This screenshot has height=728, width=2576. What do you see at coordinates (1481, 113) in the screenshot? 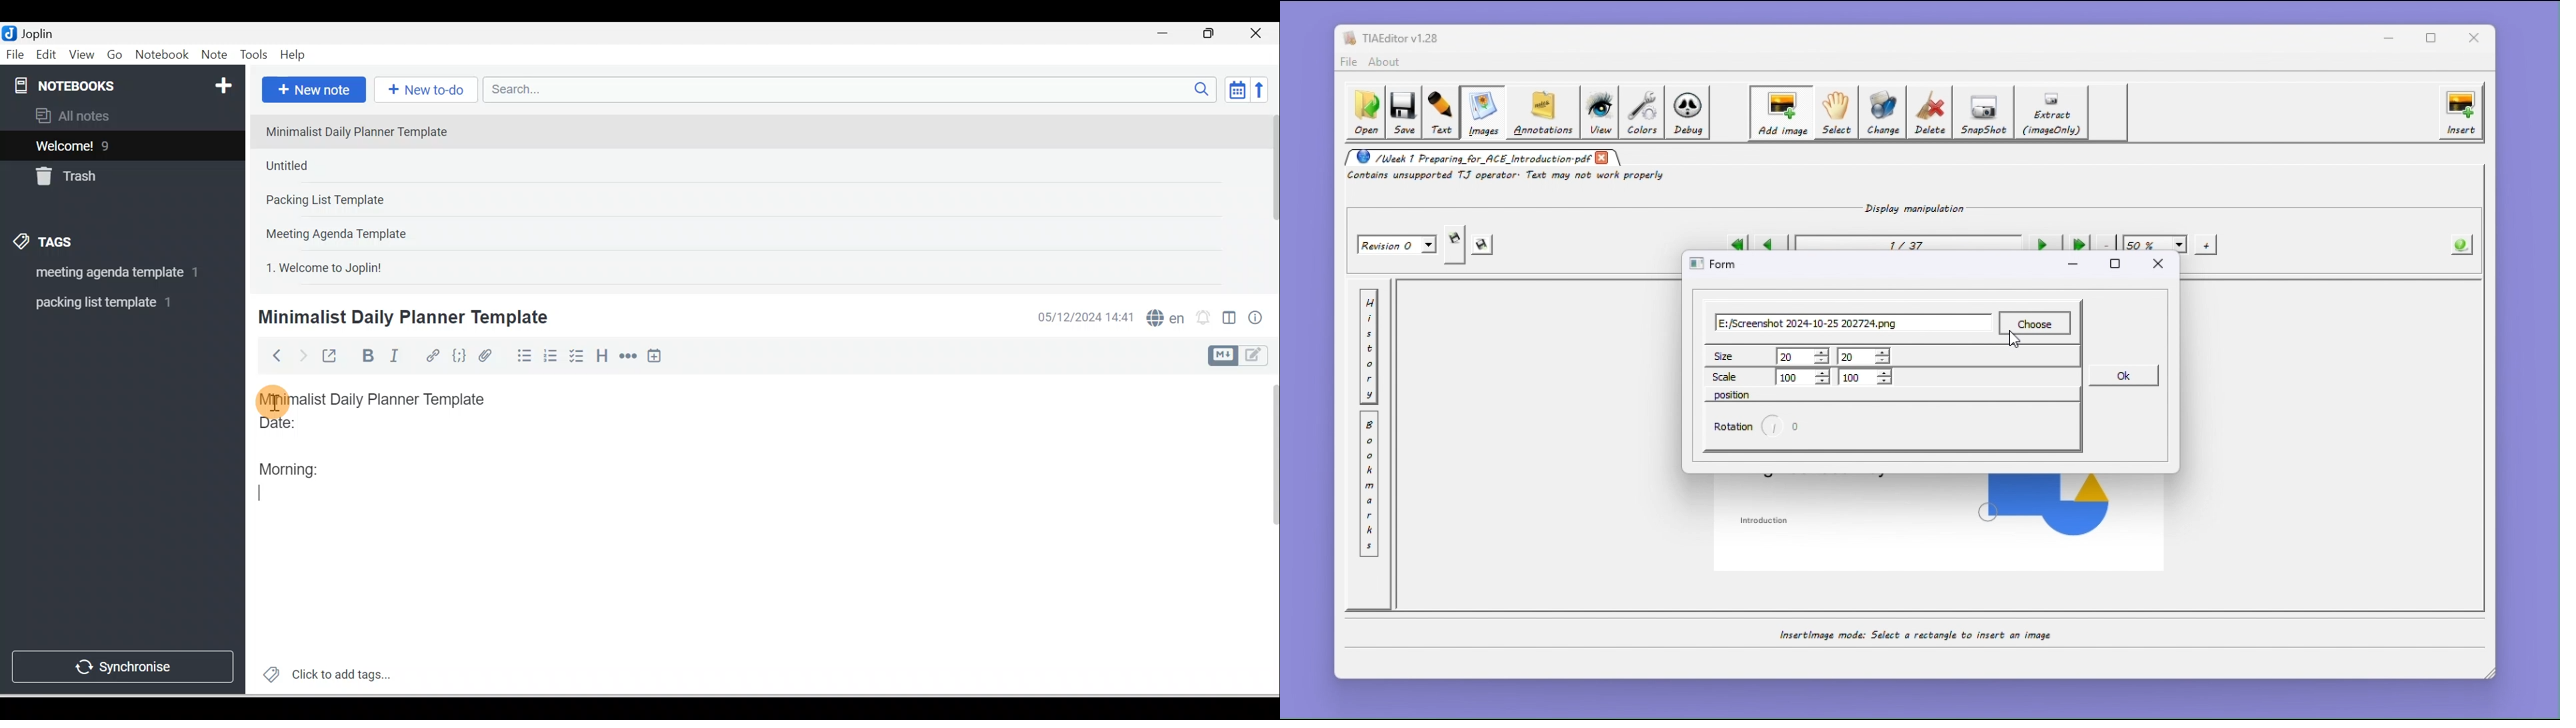
I see `Images` at bounding box center [1481, 113].